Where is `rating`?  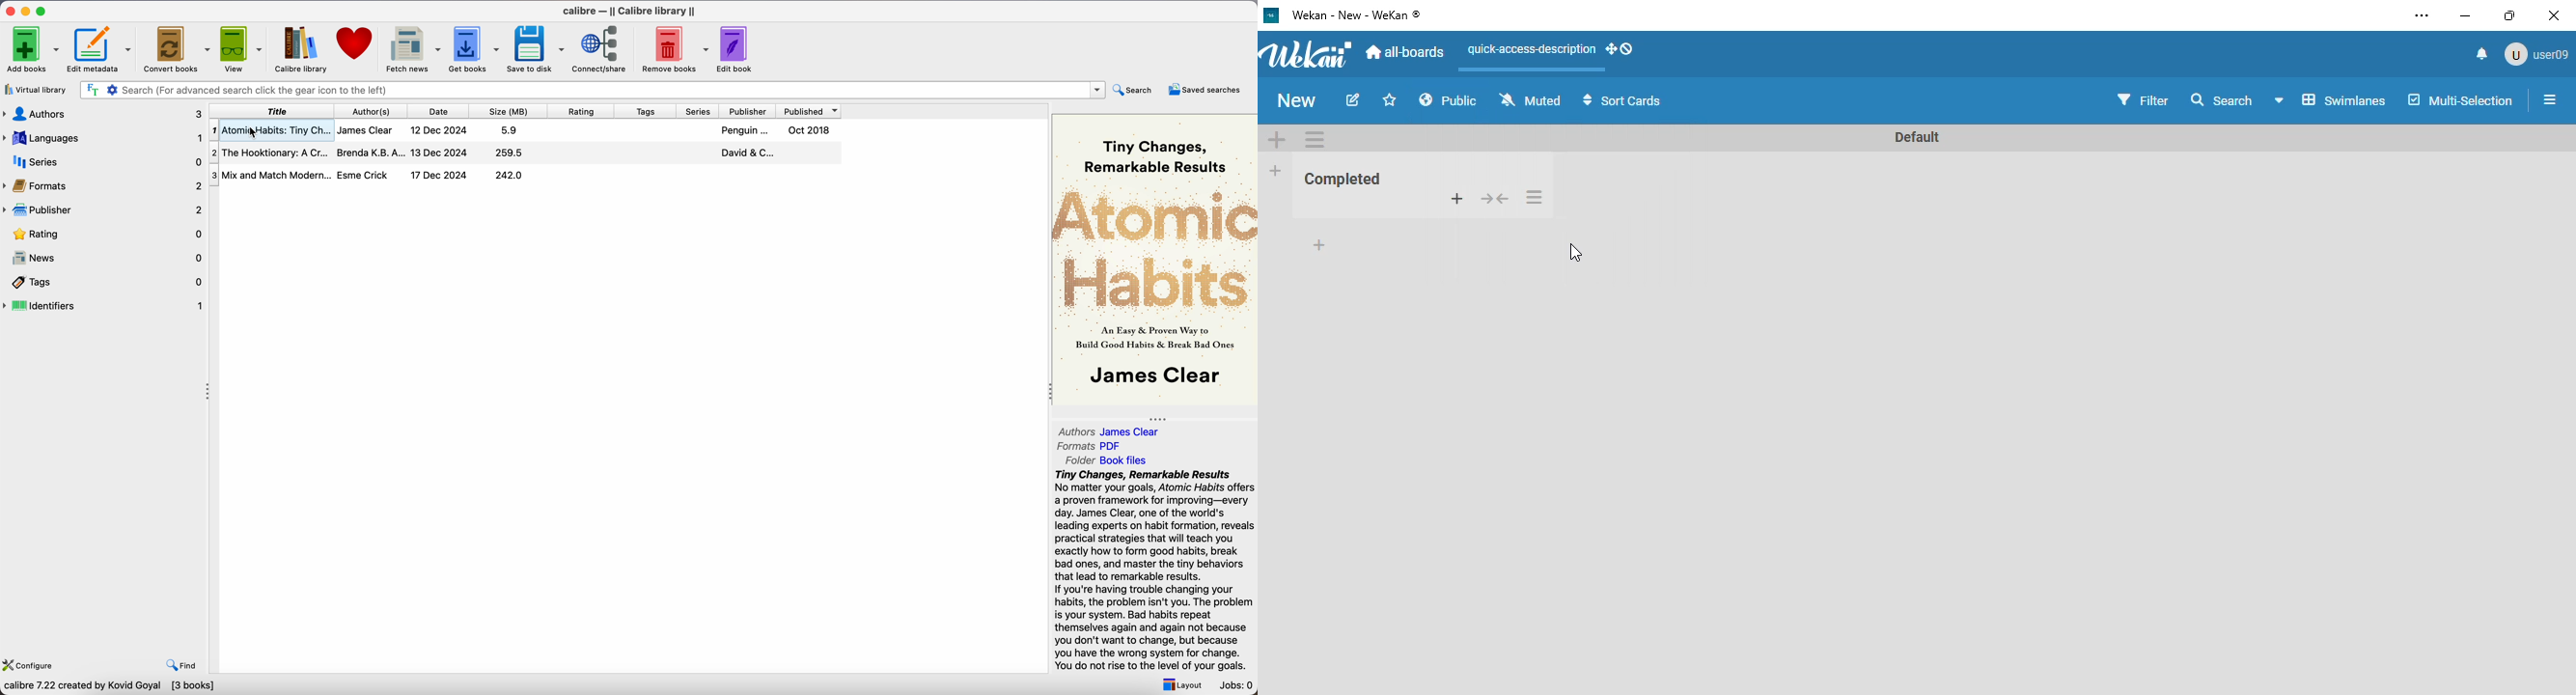 rating is located at coordinates (582, 111).